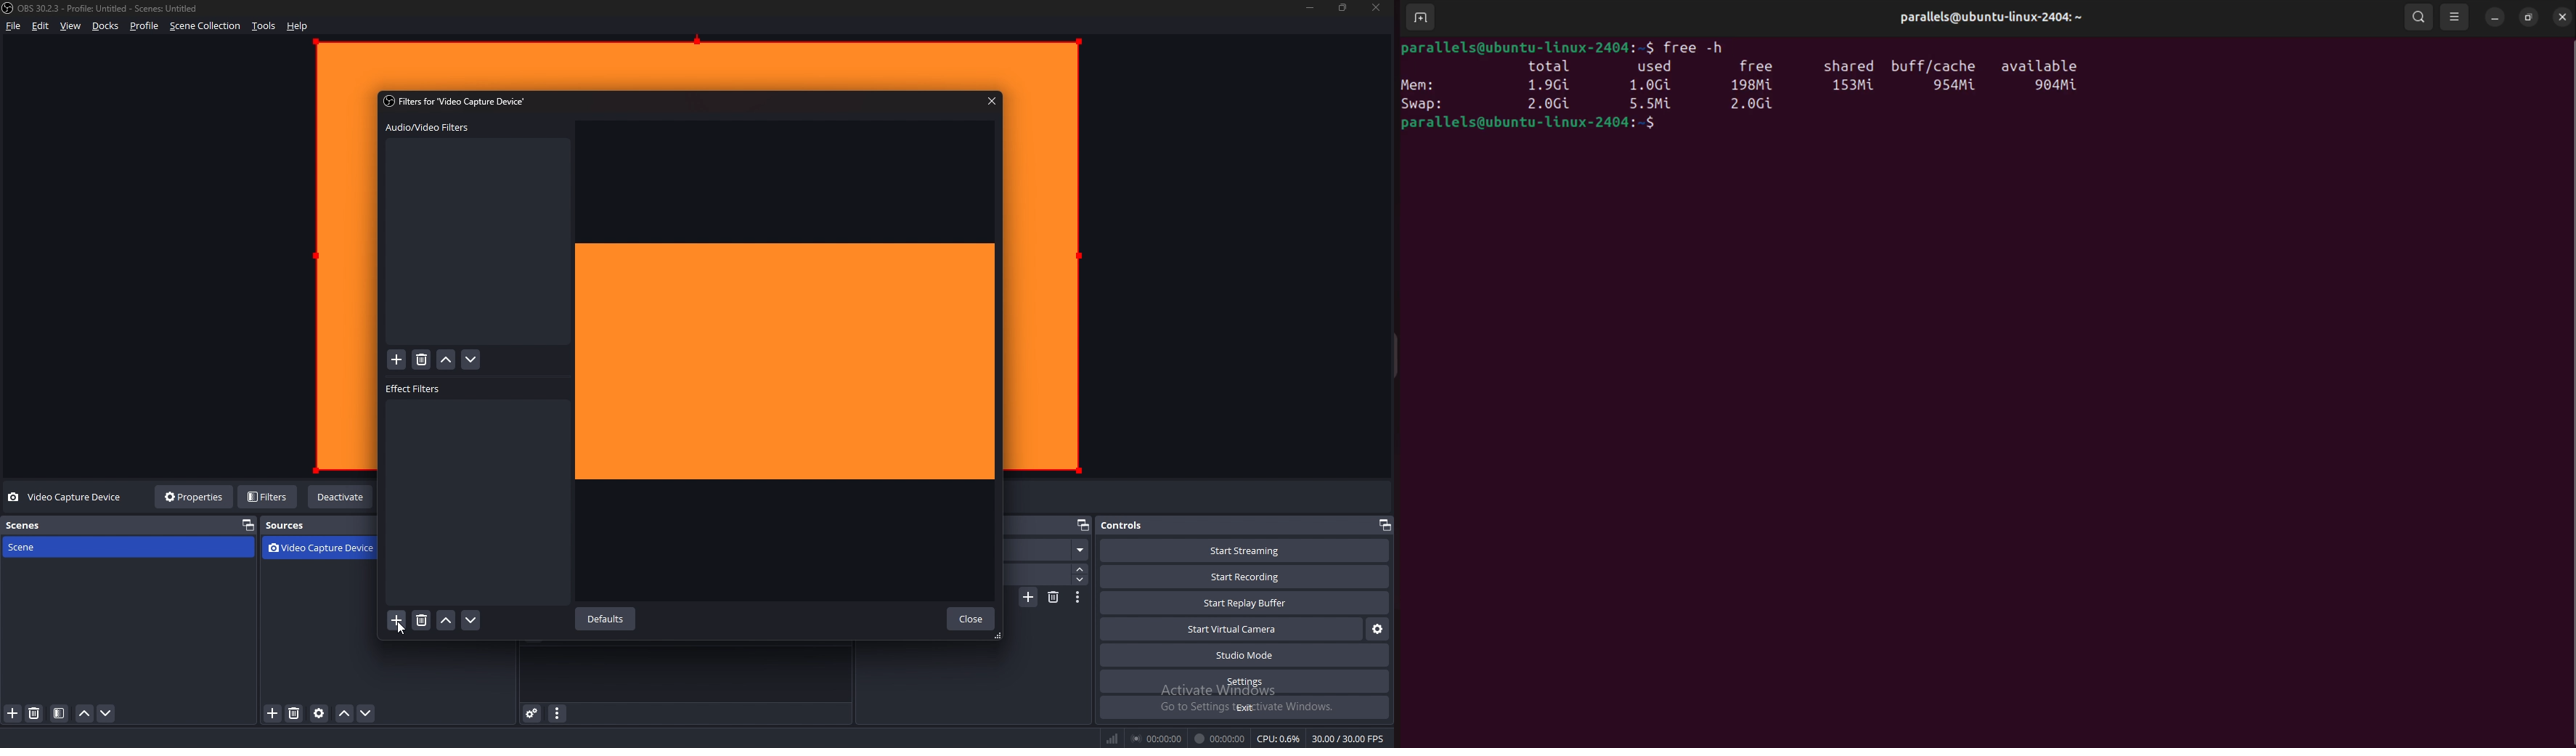 The width and height of the screenshot is (2576, 756). Describe the element at coordinates (1378, 630) in the screenshot. I see `virtual camera settings` at that location.